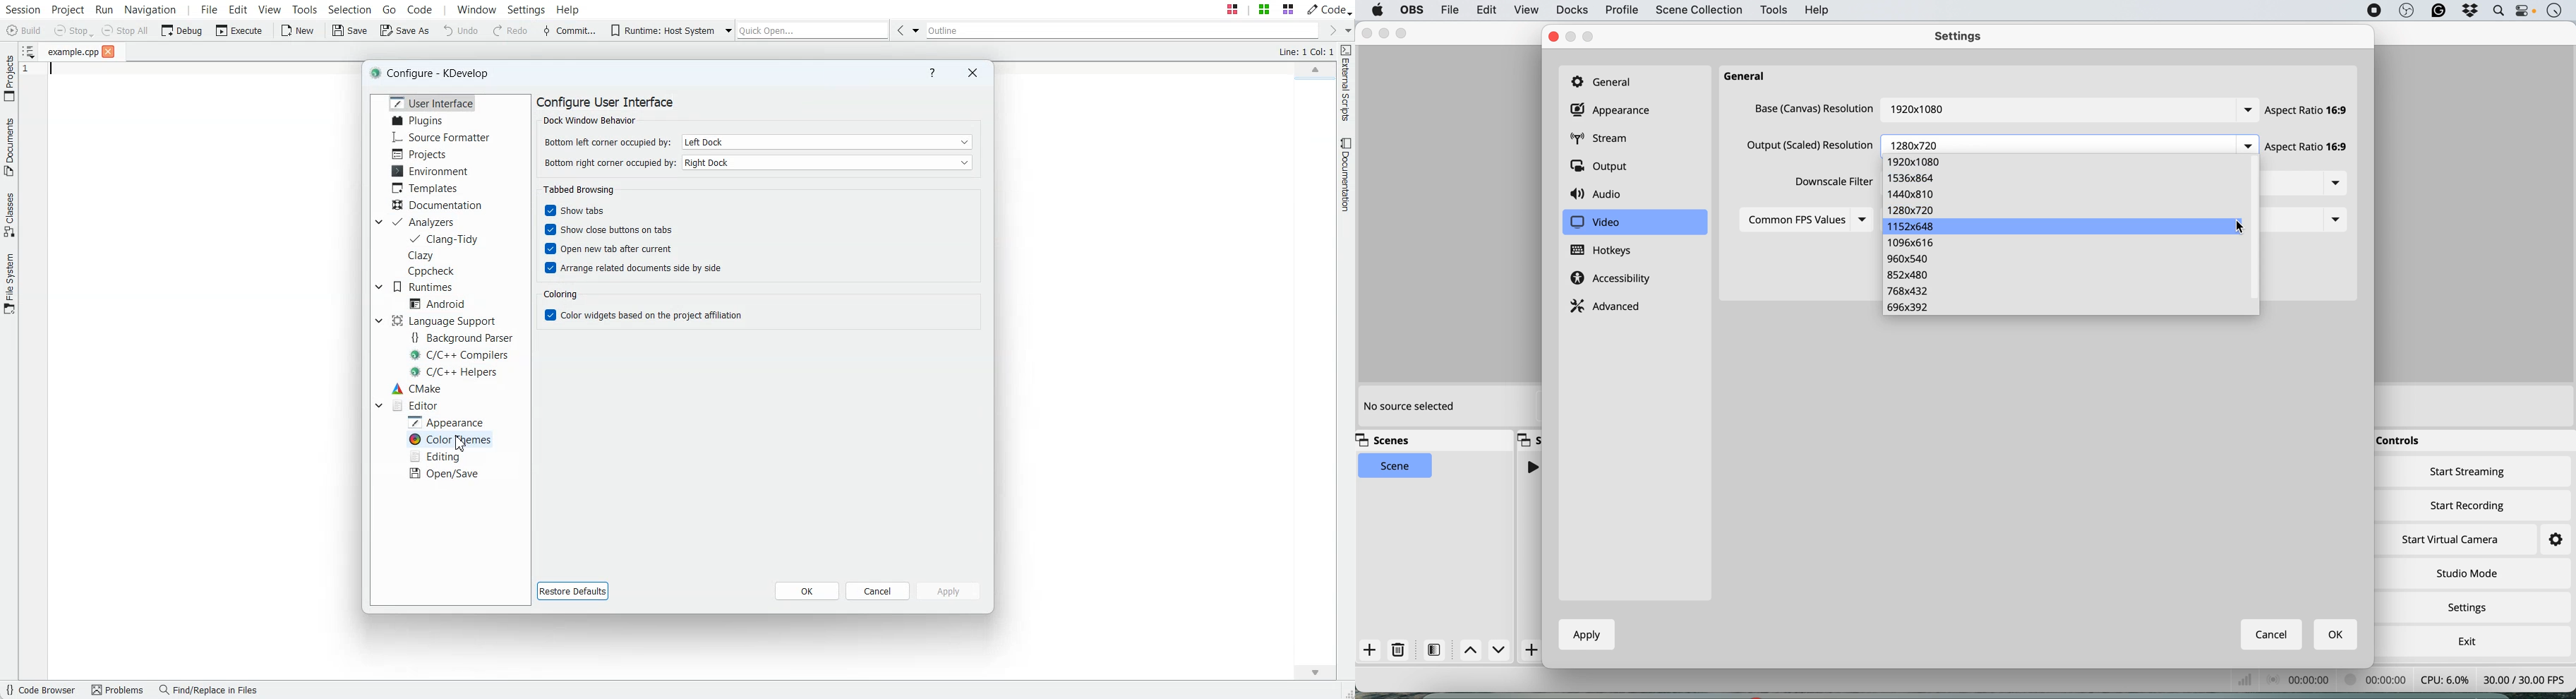 This screenshot has height=700, width=2576. I want to click on general, so click(1749, 77).